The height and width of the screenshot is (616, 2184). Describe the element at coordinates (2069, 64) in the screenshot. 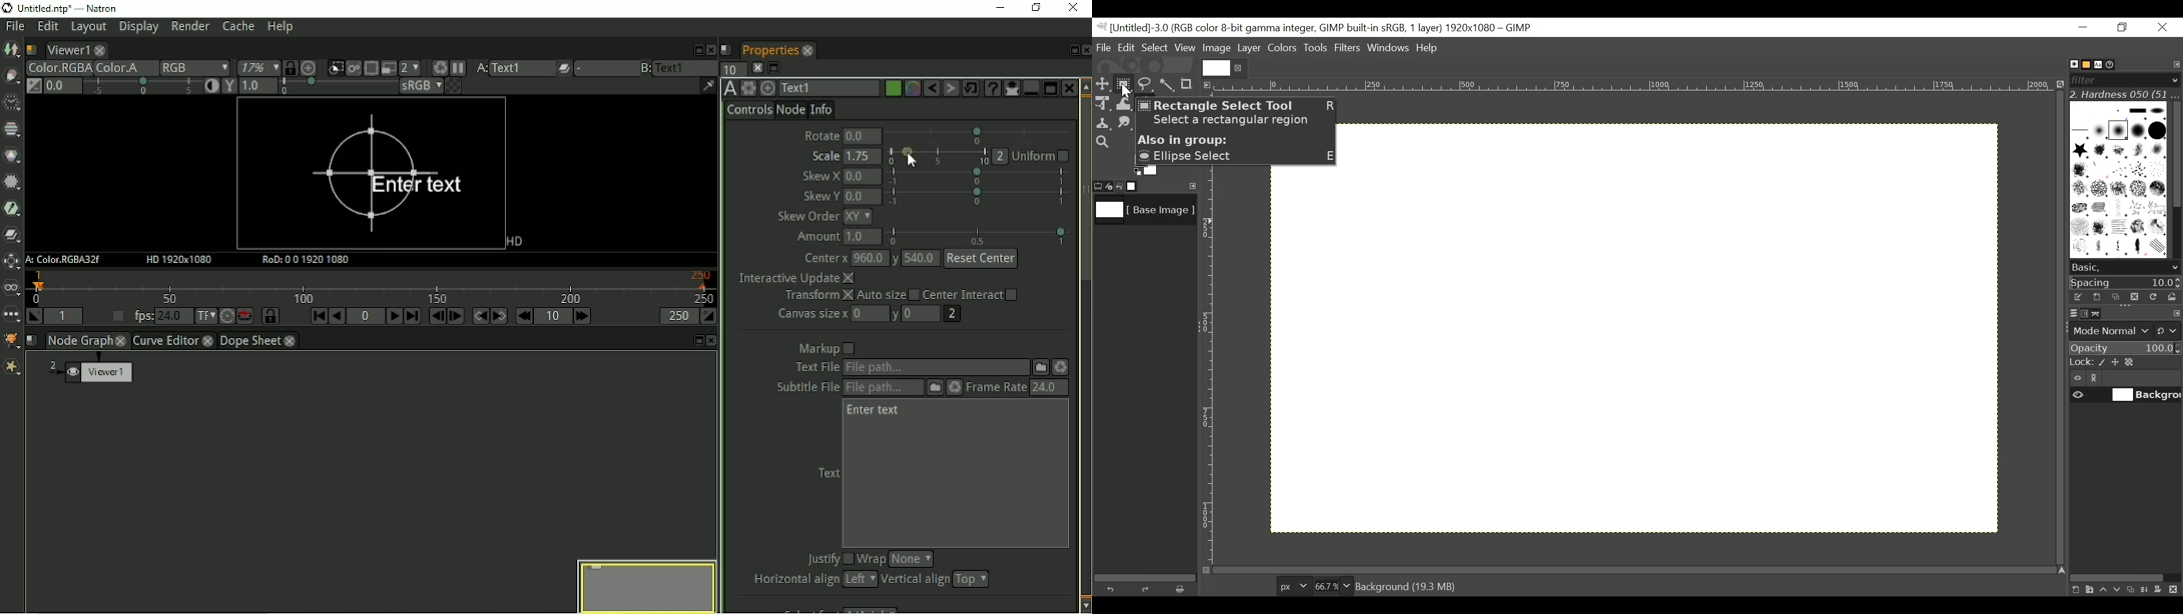

I see `Brushes` at that location.